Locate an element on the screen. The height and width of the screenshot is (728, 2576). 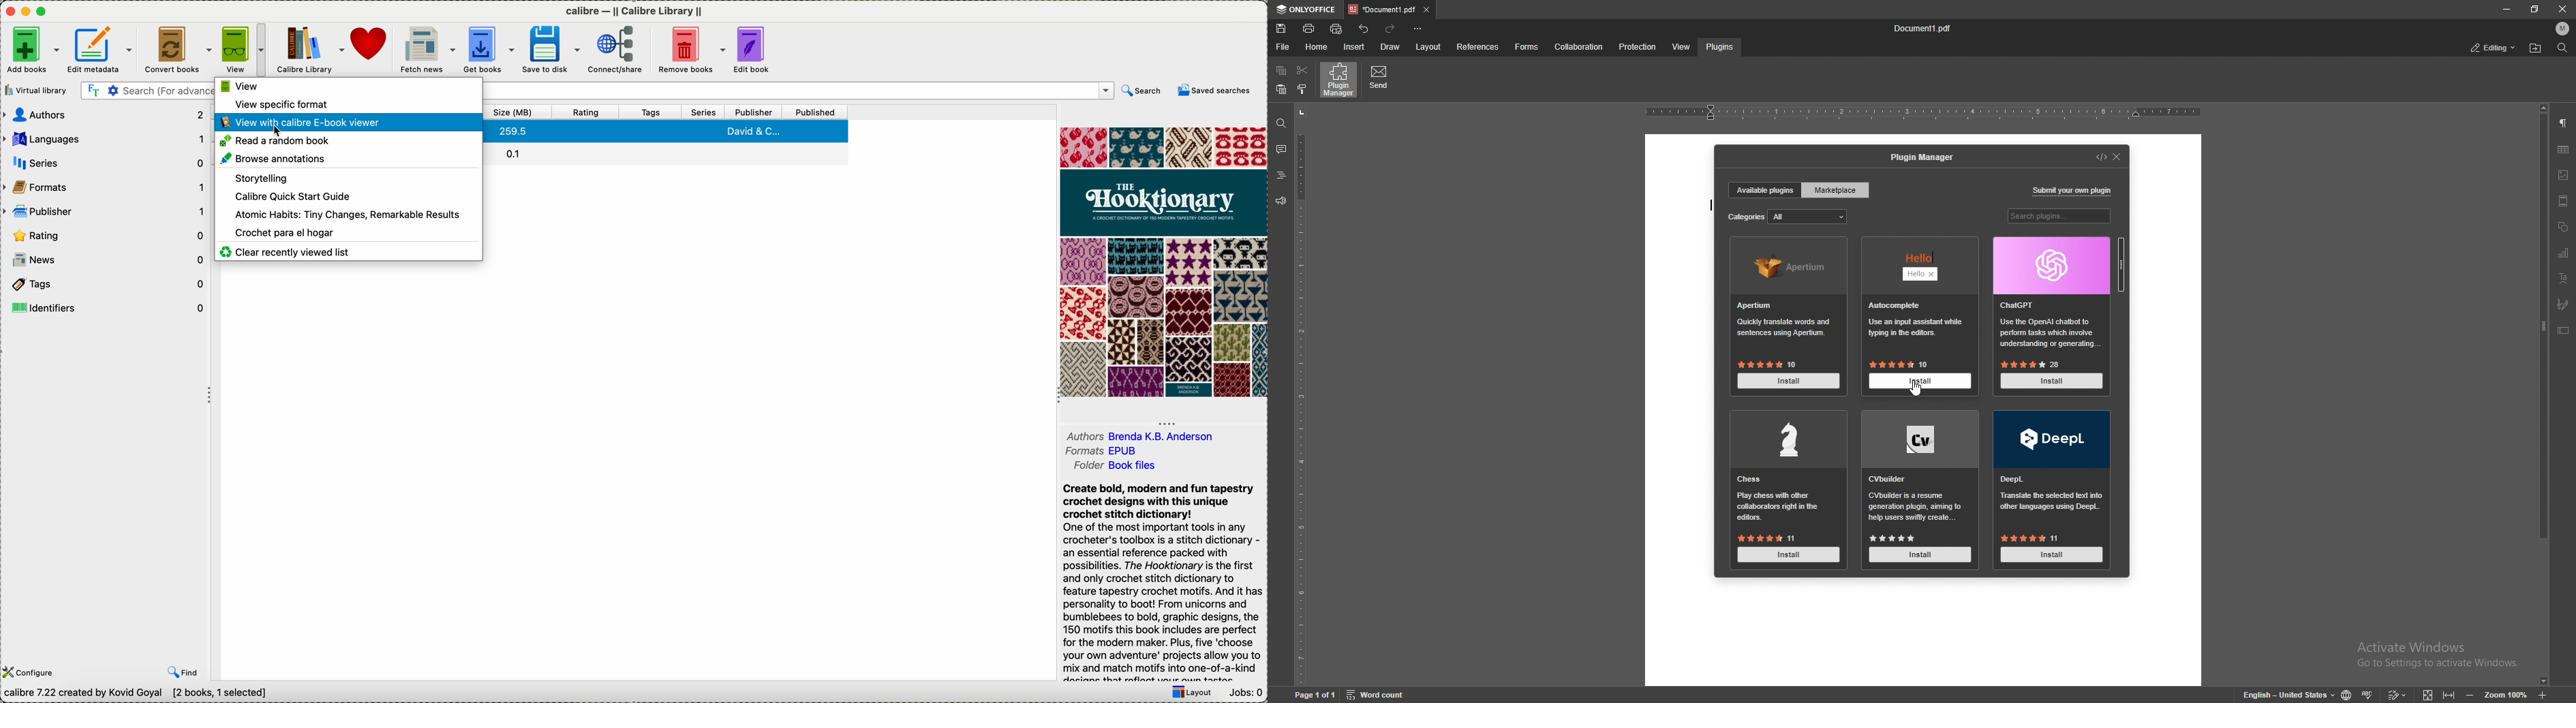
donate is located at coordinates (371, 43).